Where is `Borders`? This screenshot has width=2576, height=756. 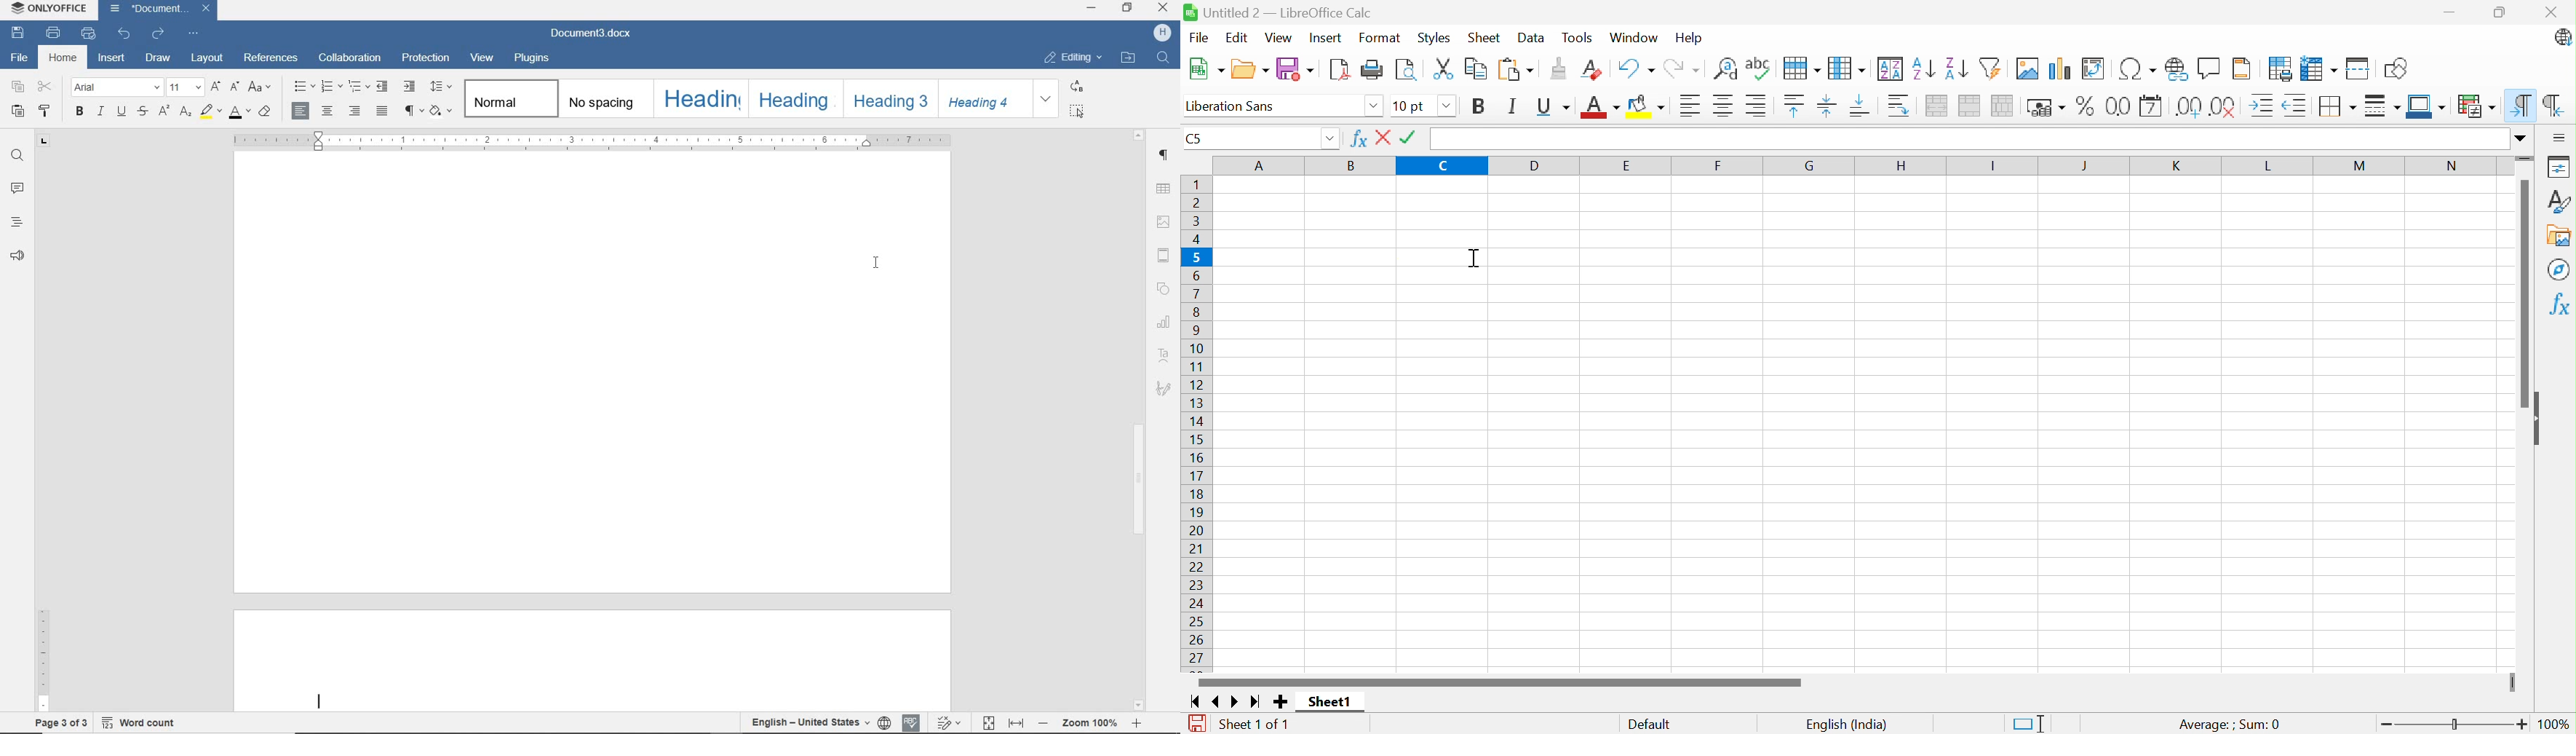
Borders is located at coordinates (2340, 106).